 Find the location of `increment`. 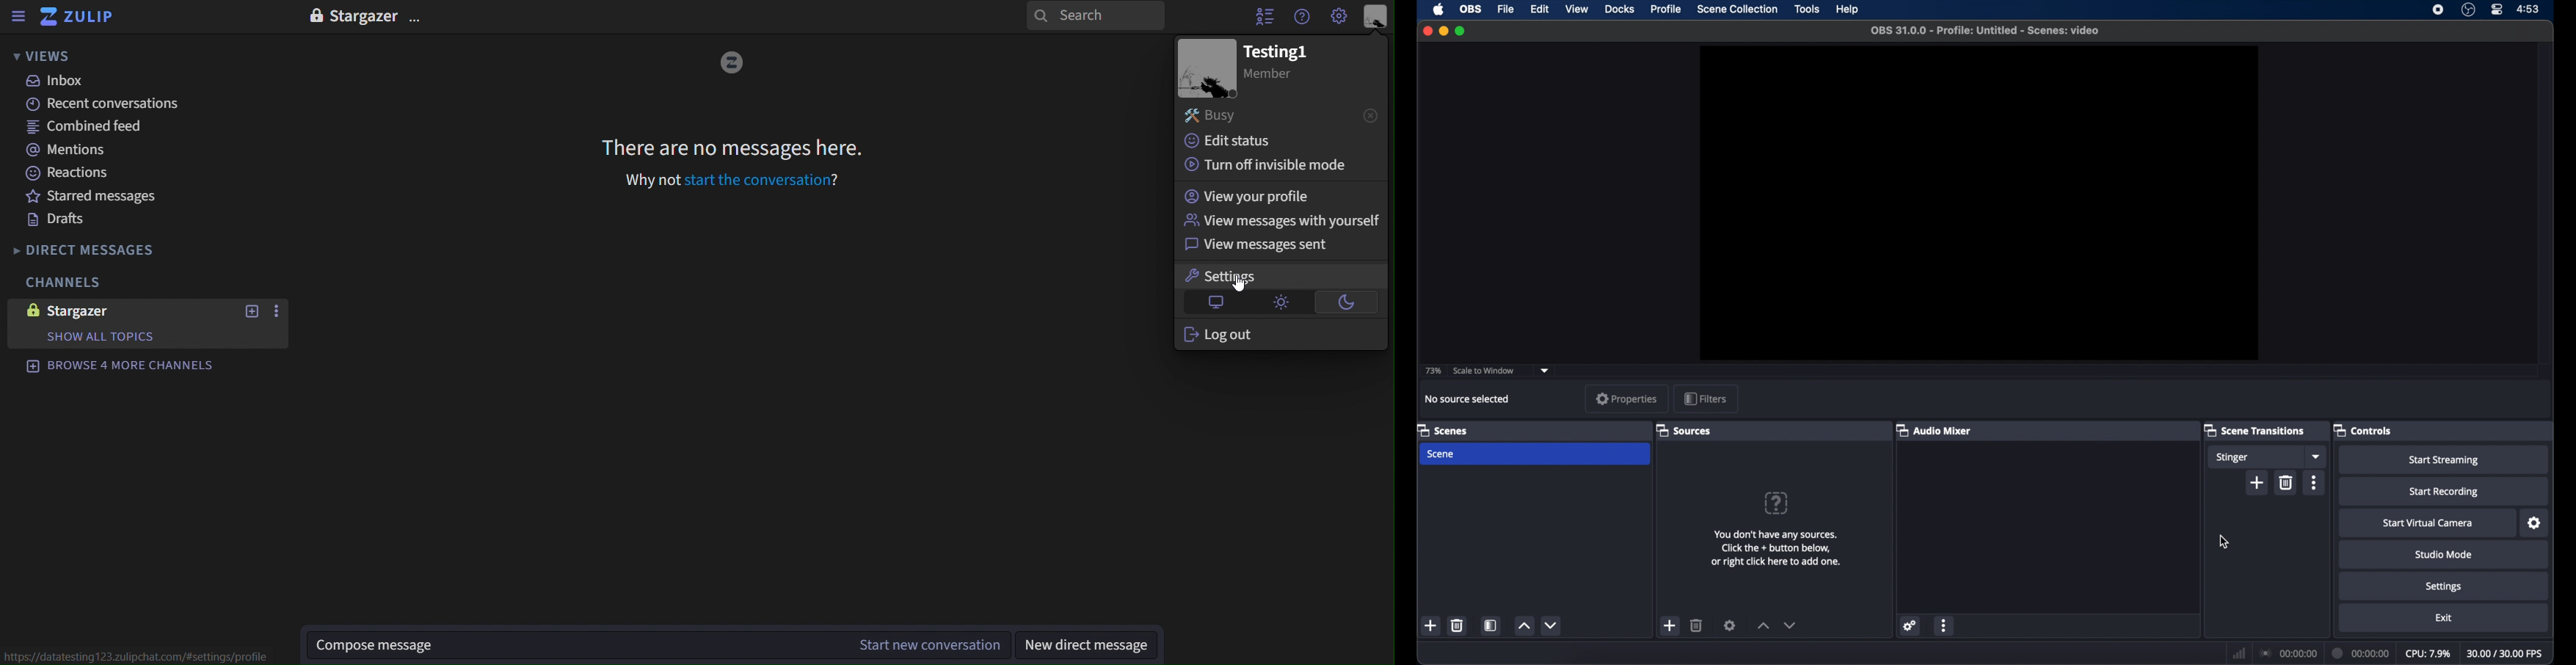

increment is located at coordinates (1524, 627).